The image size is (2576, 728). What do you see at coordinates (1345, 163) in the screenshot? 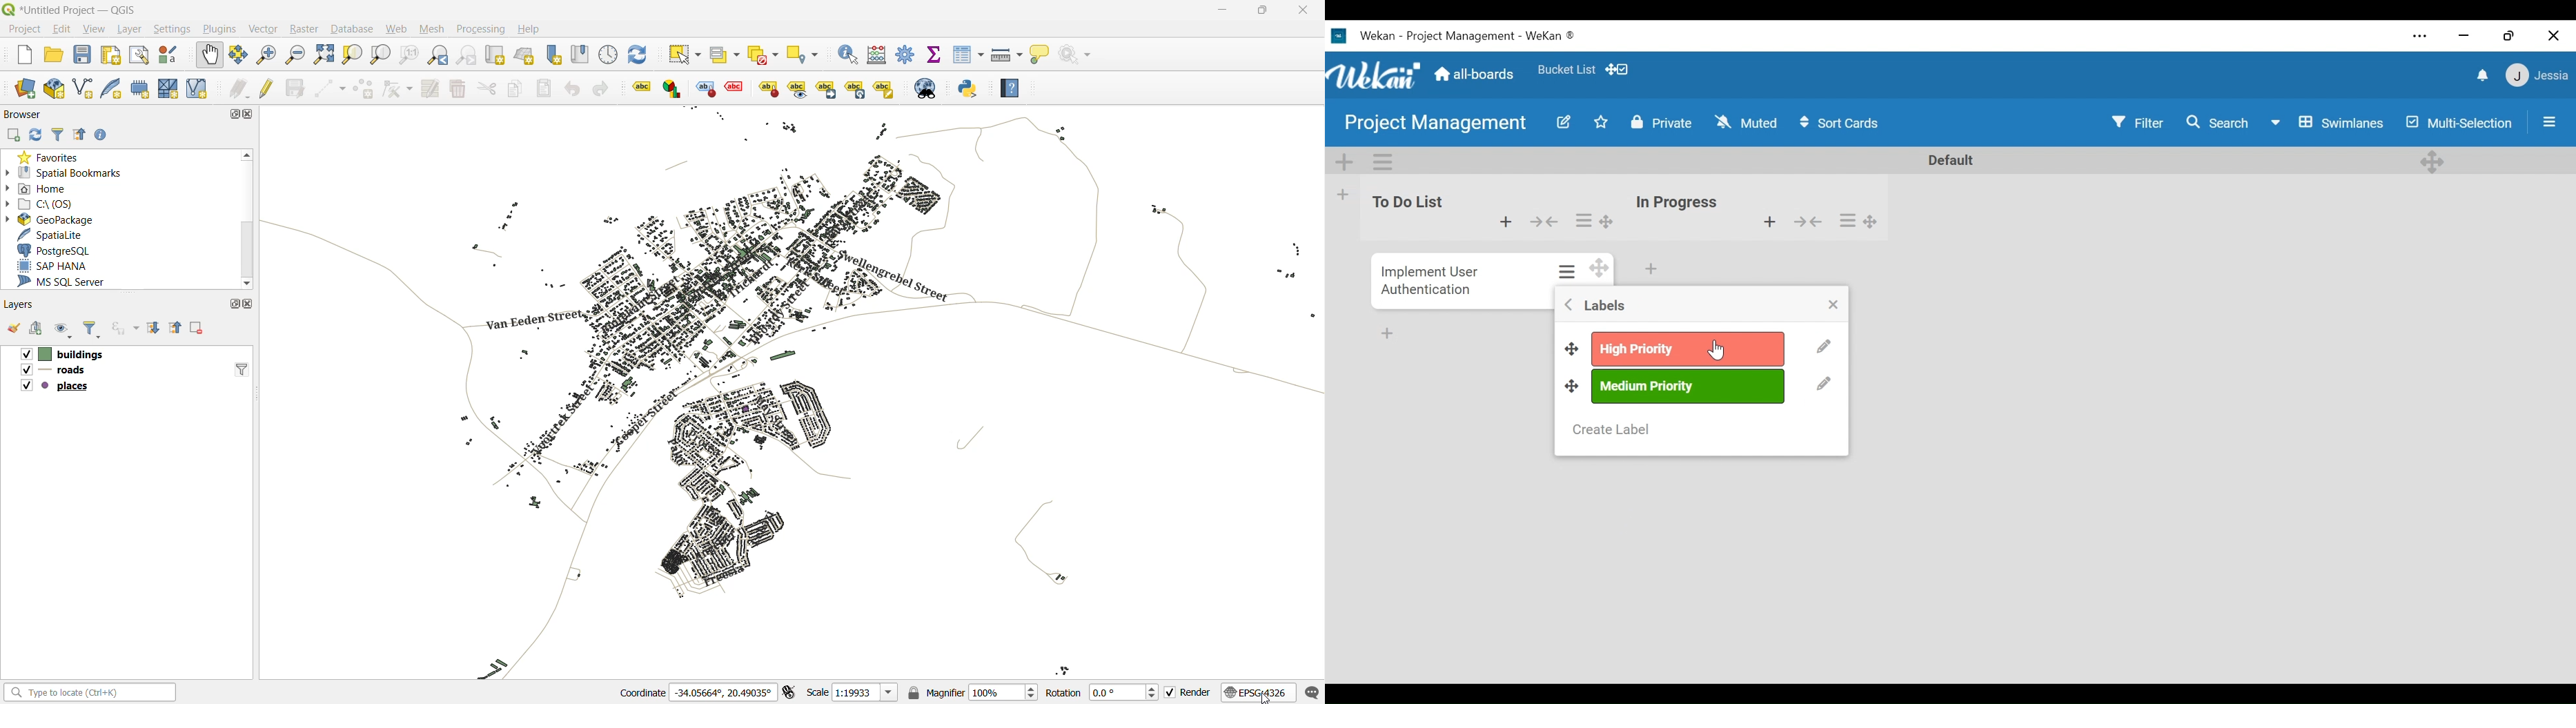
I see `add swimlane` at bounding box center [1345, 163].